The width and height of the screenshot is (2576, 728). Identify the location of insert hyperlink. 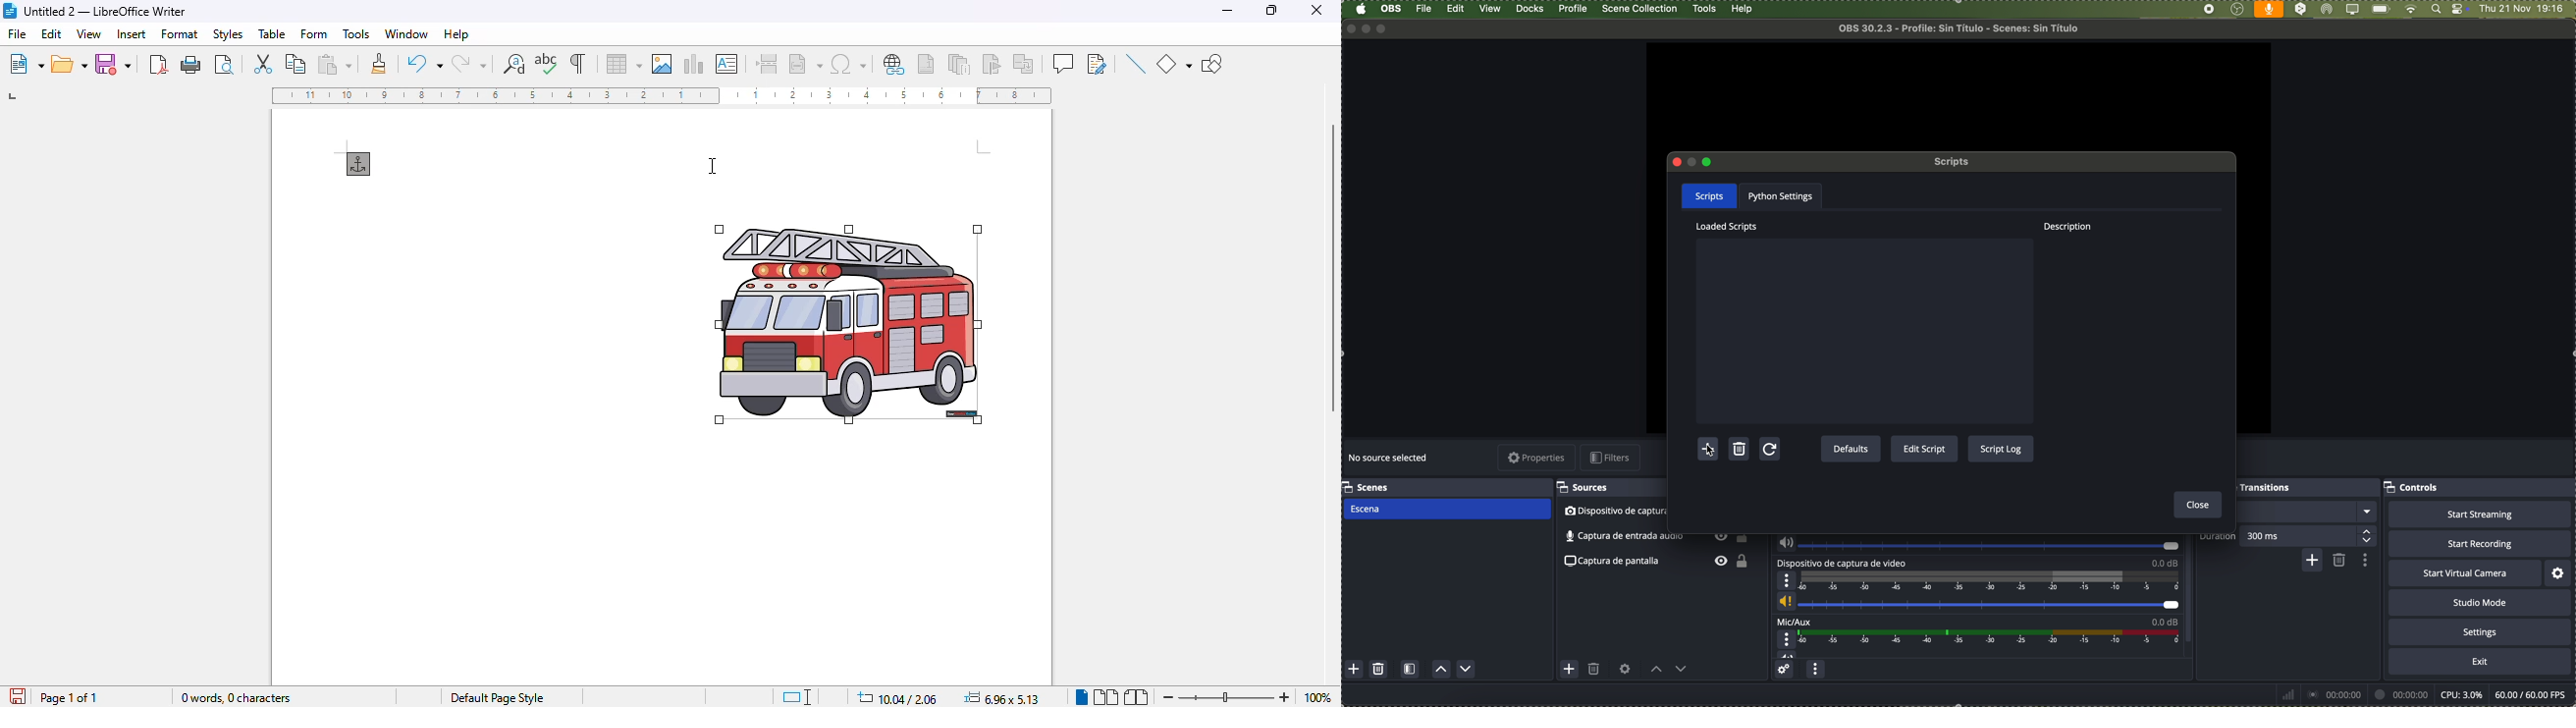
(895, 65).